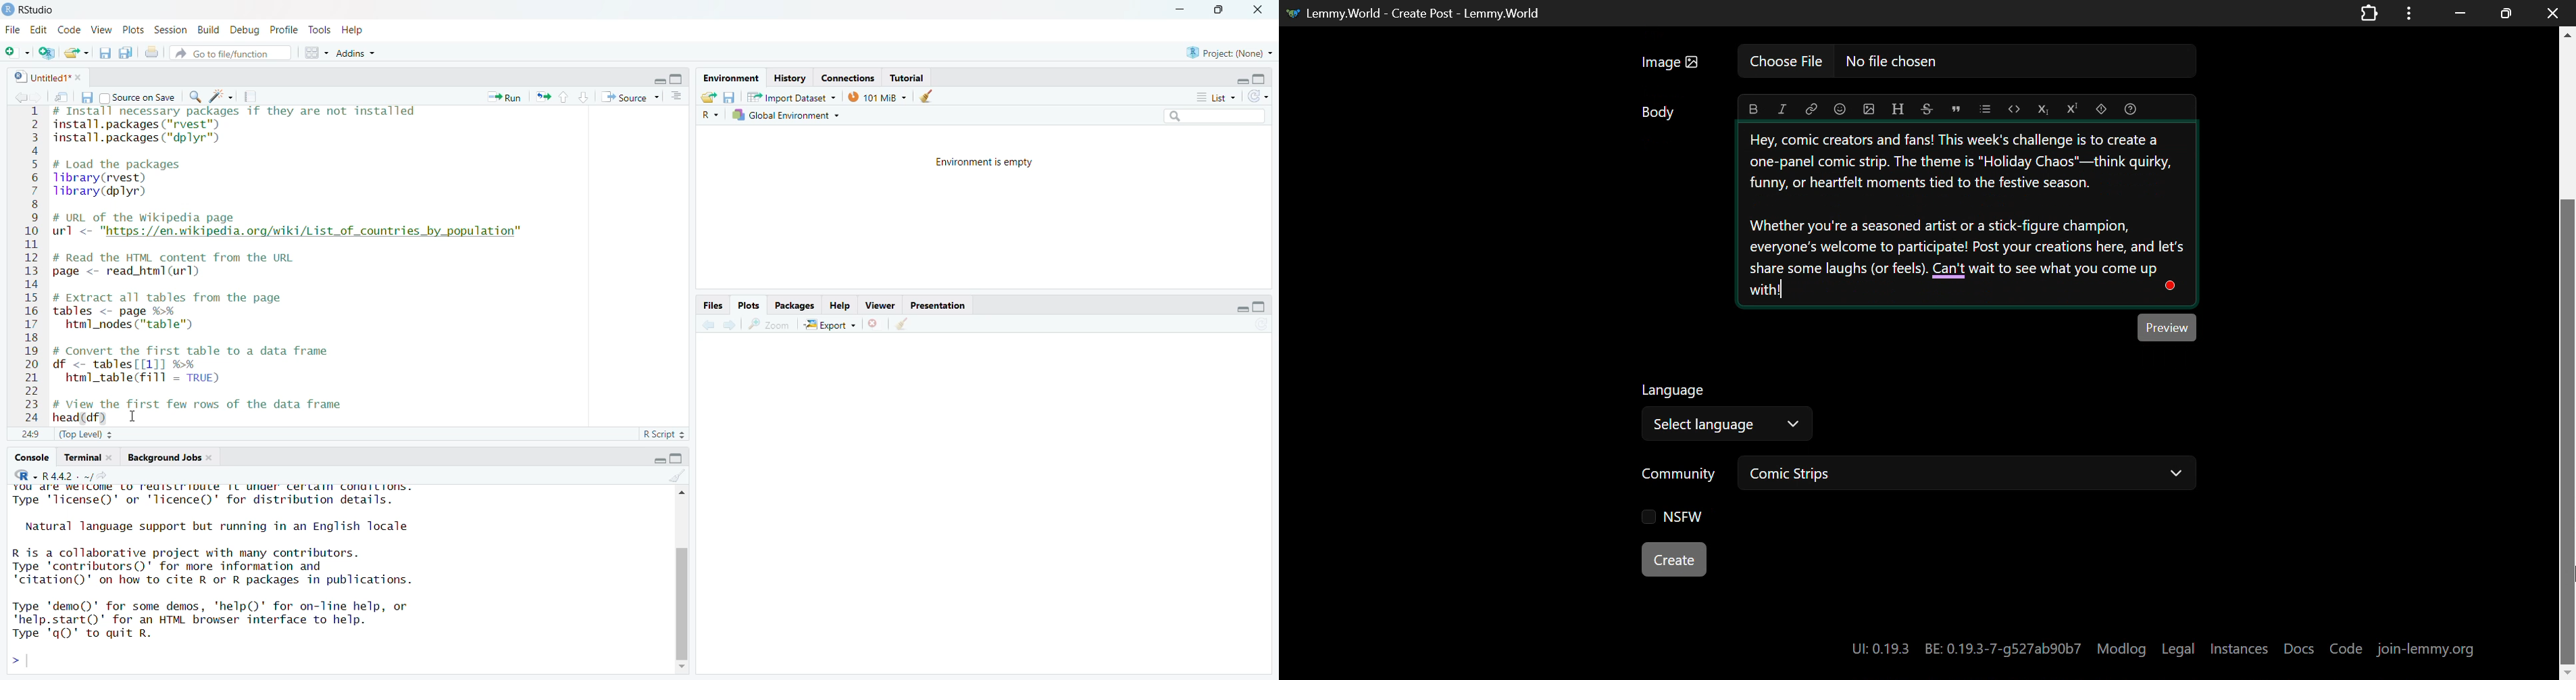 The height and width of the screenshot is (700, 2576). What do you see at coordinates (127, 179) in the screenshot?
I see `# Load the packages library(rvest) library(dplyr)` at bounding box center [127, 179].